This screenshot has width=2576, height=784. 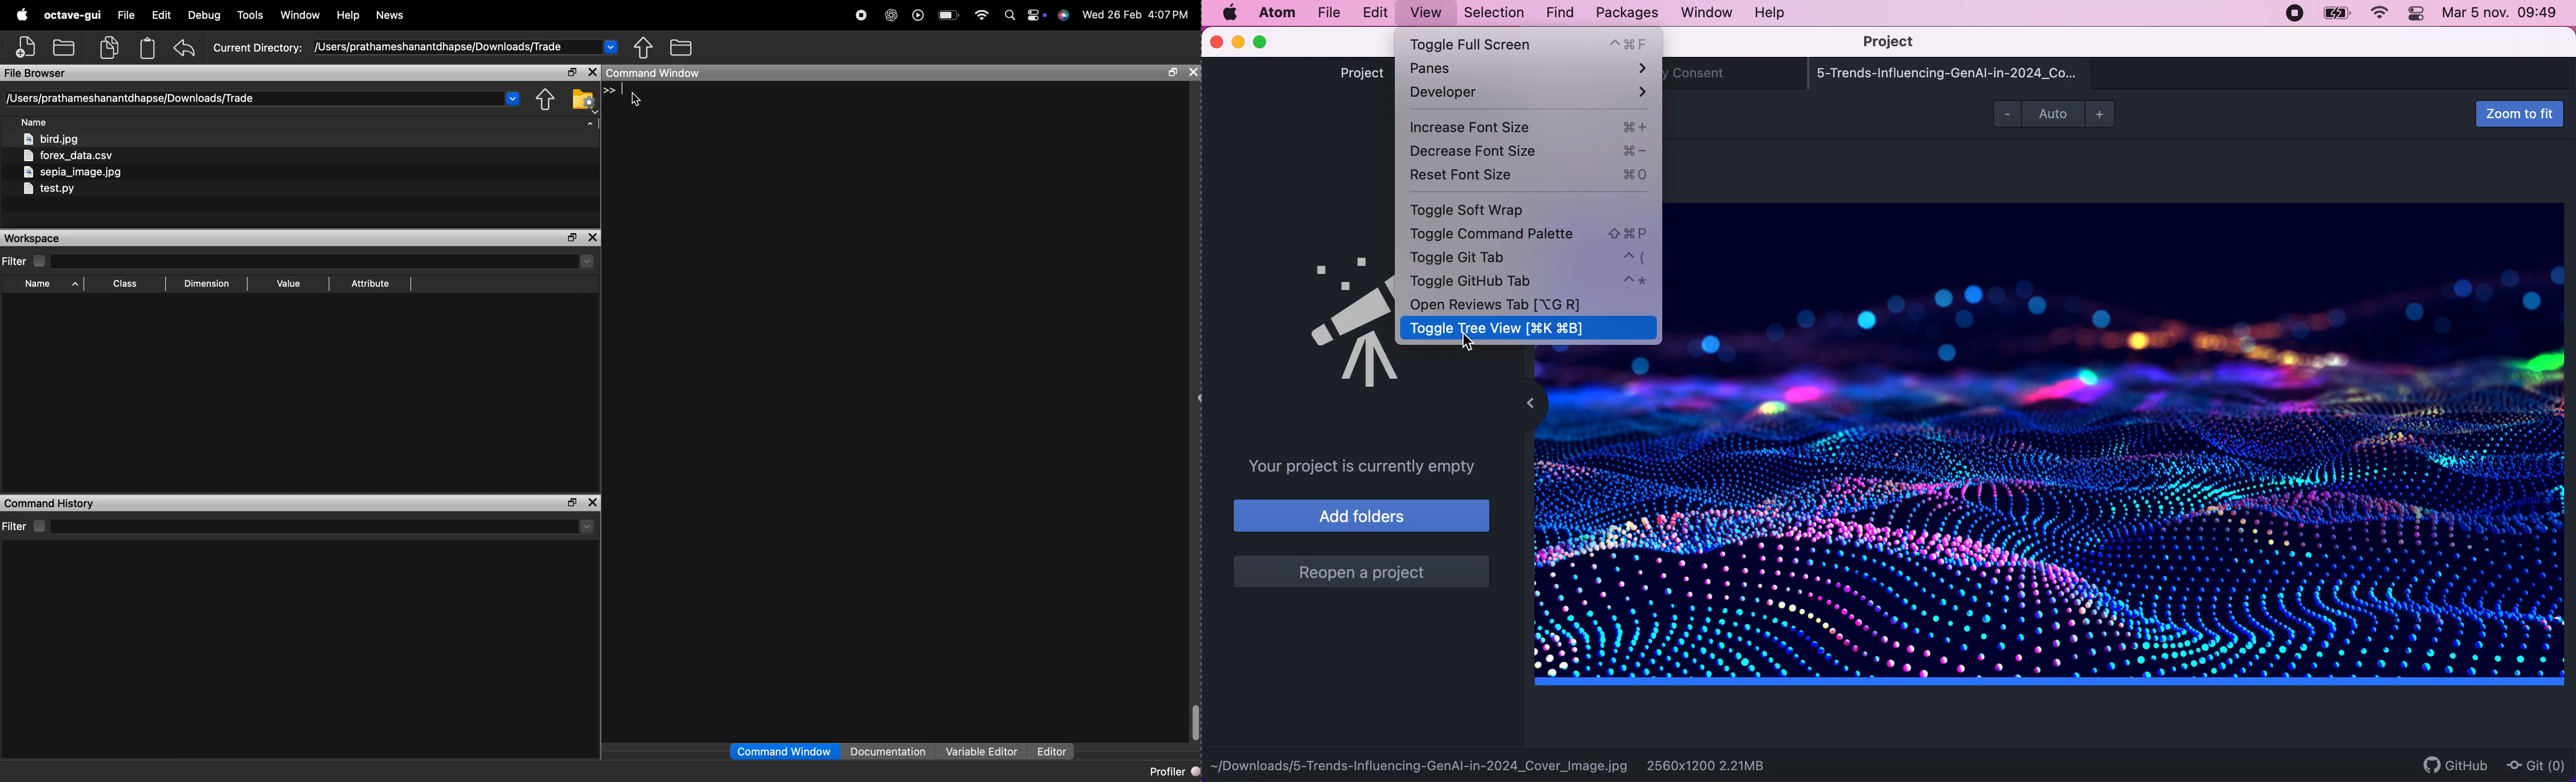 I want to click on Editor, so click(x=1054, y=751).